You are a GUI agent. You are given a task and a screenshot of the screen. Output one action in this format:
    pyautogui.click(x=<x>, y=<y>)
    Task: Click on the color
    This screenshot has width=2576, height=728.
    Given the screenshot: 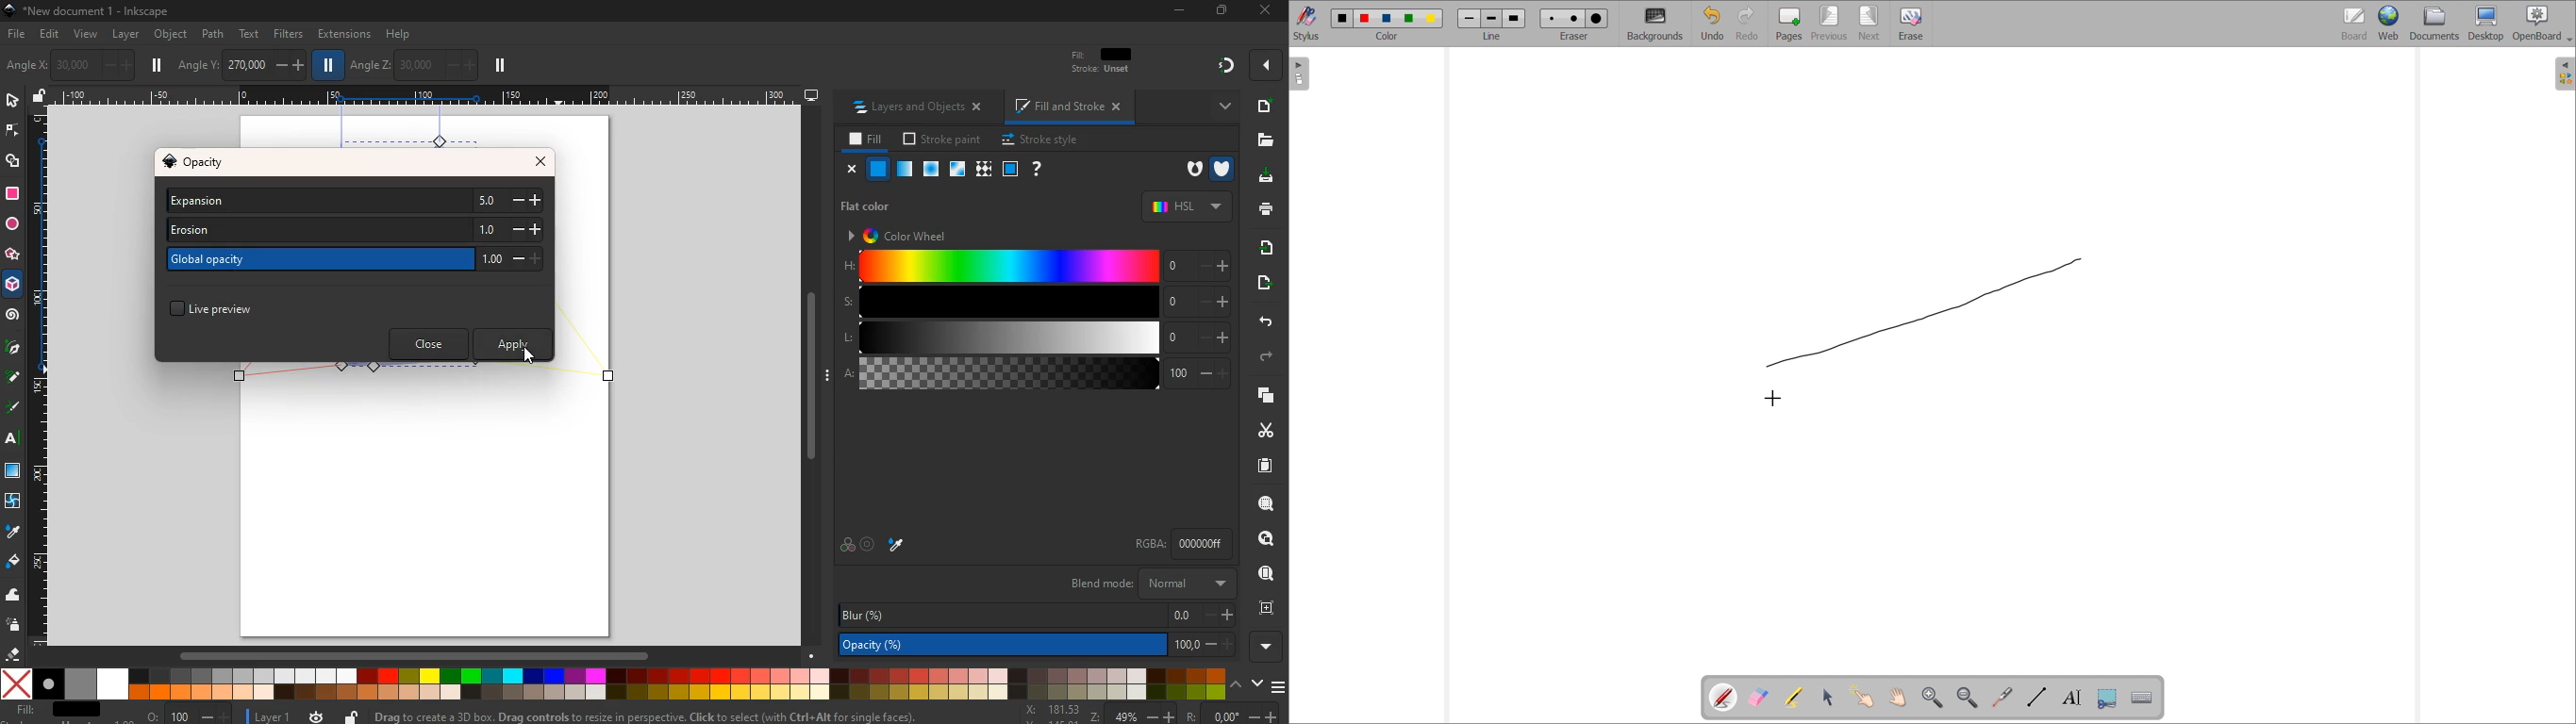 What is the action you would take?
    pyautogui.click(x=846, y=547)
    